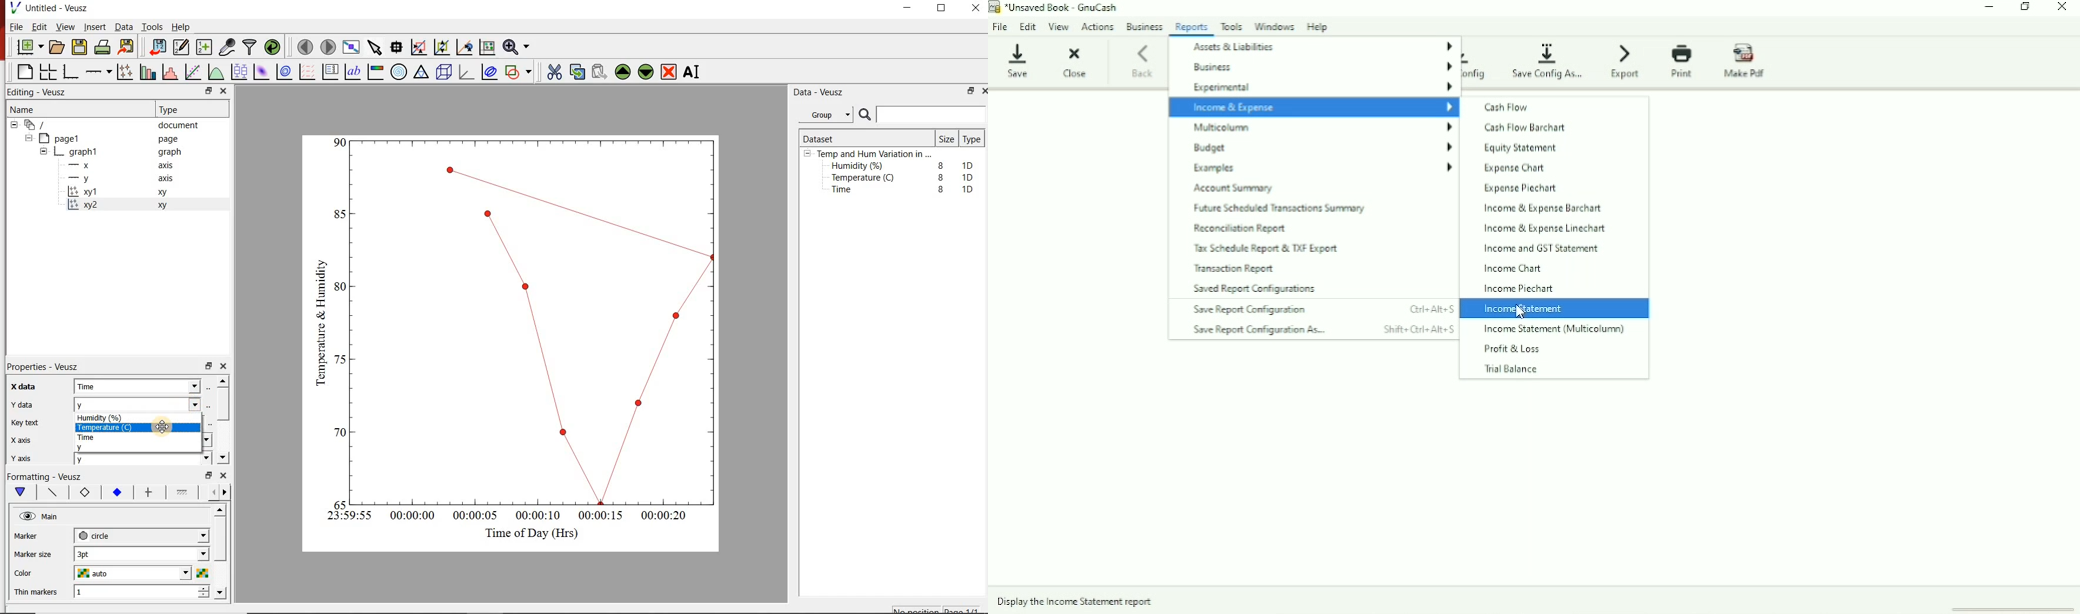  What do you see at coordinates (1628, 60) in the screenshot?
I see `Export` at bounding box center [1628, 60].